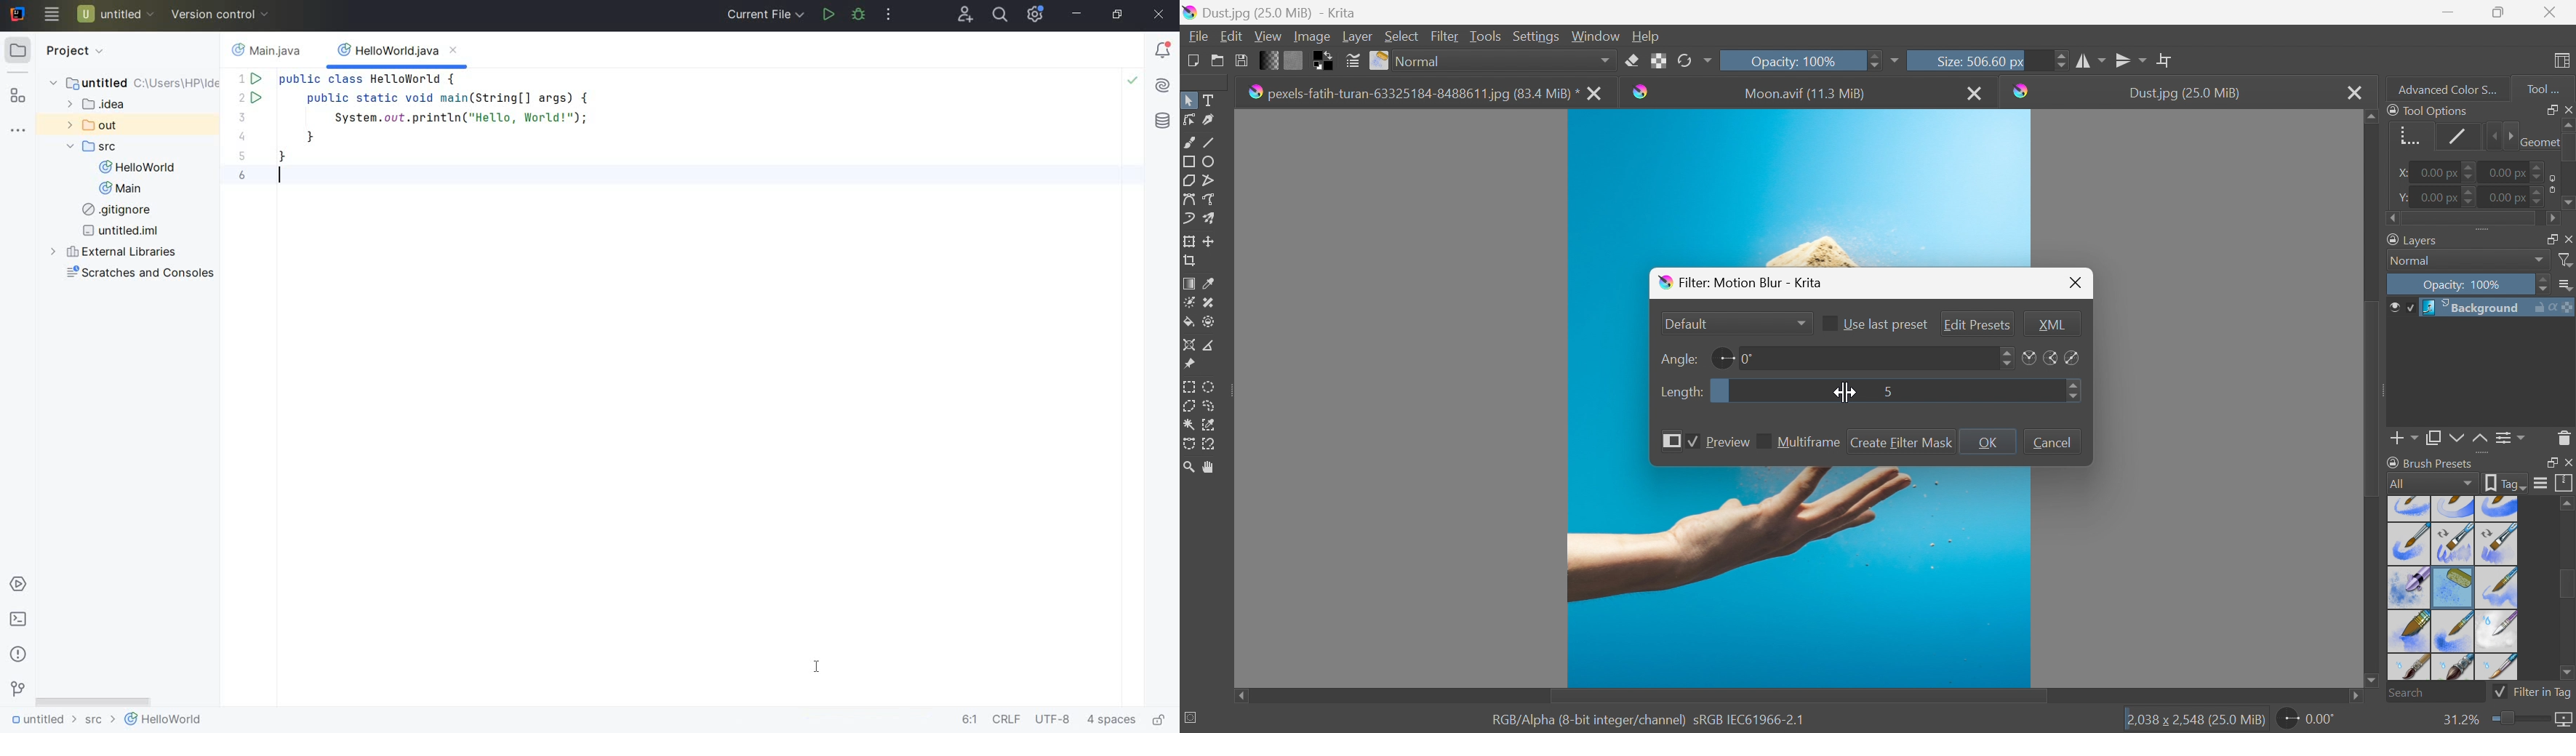  I want to click on Slider, so click(2567, 165).